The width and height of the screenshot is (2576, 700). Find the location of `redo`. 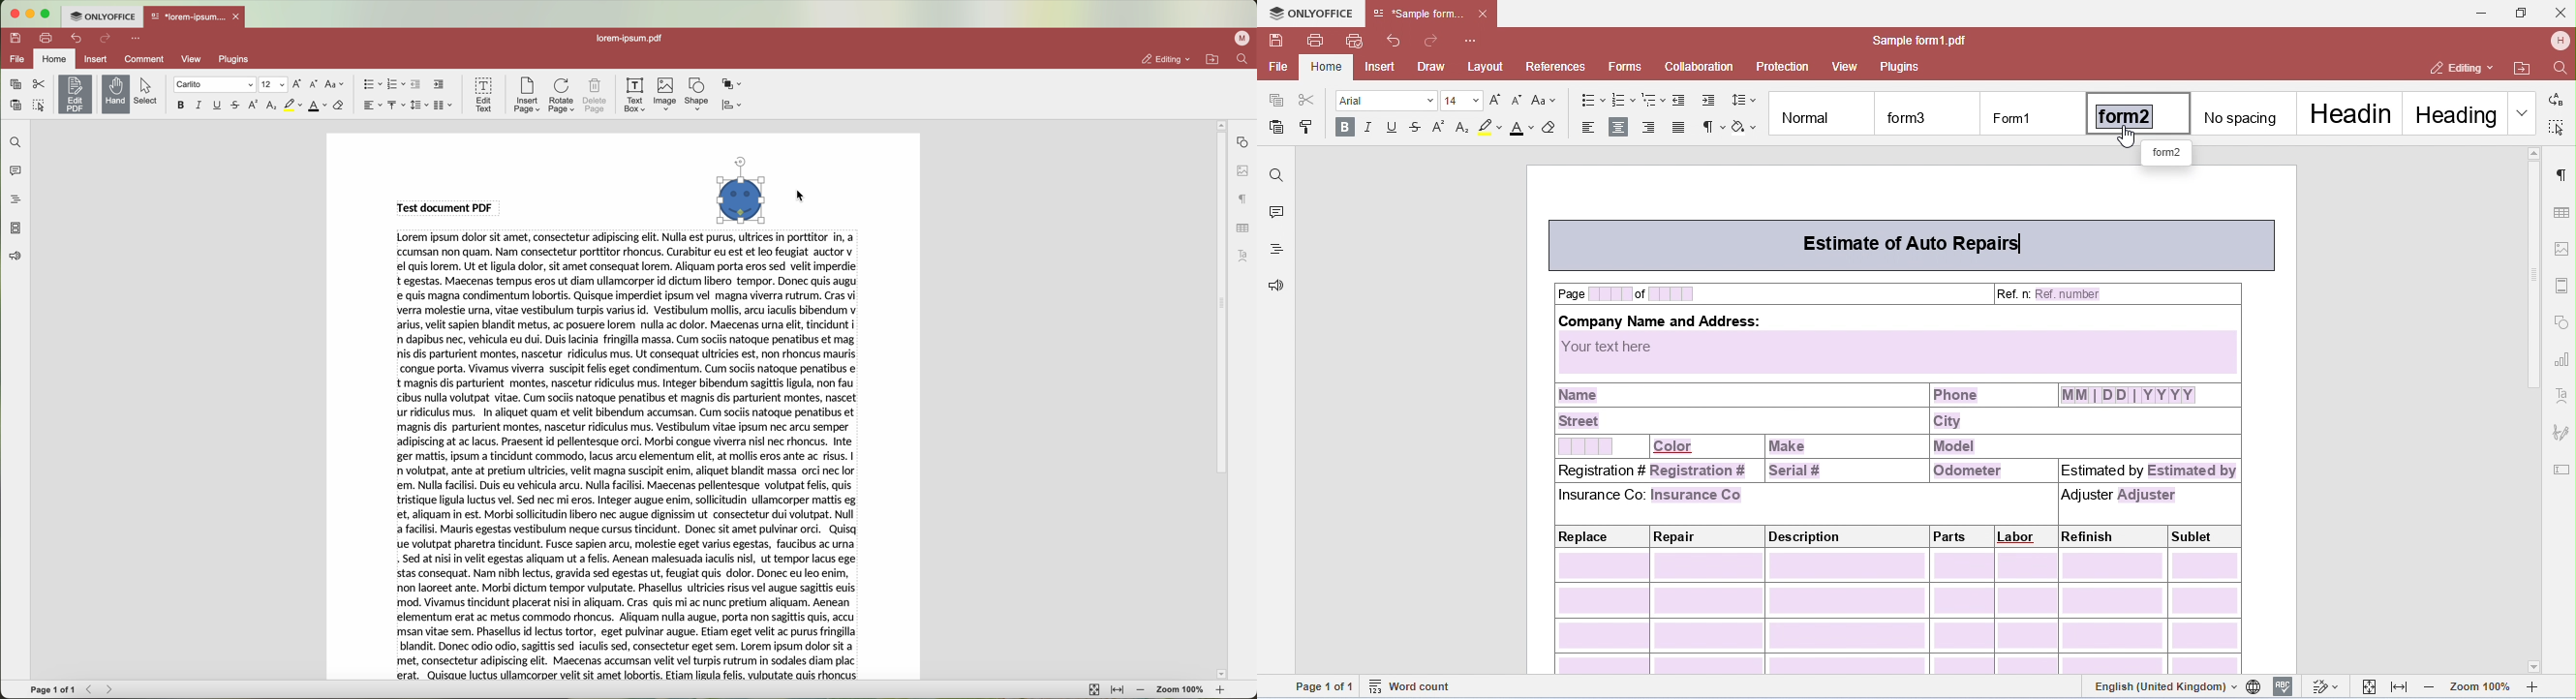

redo is located at coordinates (107, 39).